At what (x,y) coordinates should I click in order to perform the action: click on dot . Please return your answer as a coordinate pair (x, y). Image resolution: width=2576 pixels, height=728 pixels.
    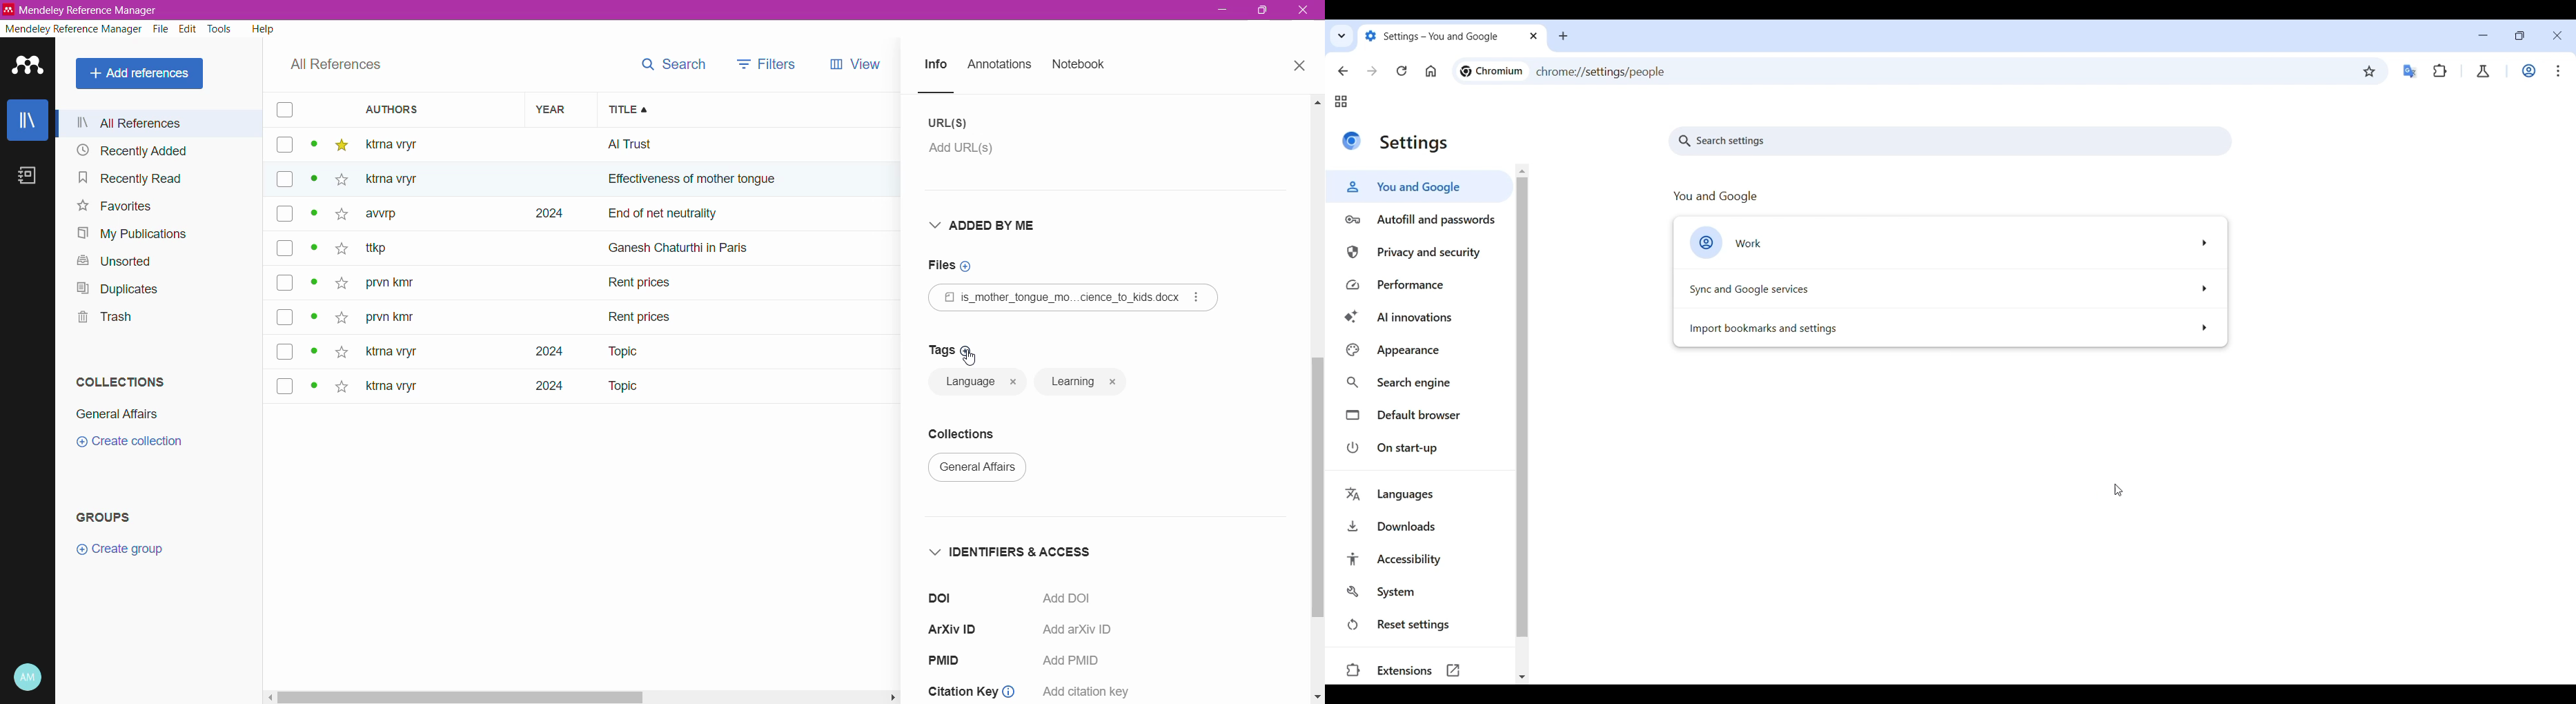
    Looking at the image, I should click on (315, 351).